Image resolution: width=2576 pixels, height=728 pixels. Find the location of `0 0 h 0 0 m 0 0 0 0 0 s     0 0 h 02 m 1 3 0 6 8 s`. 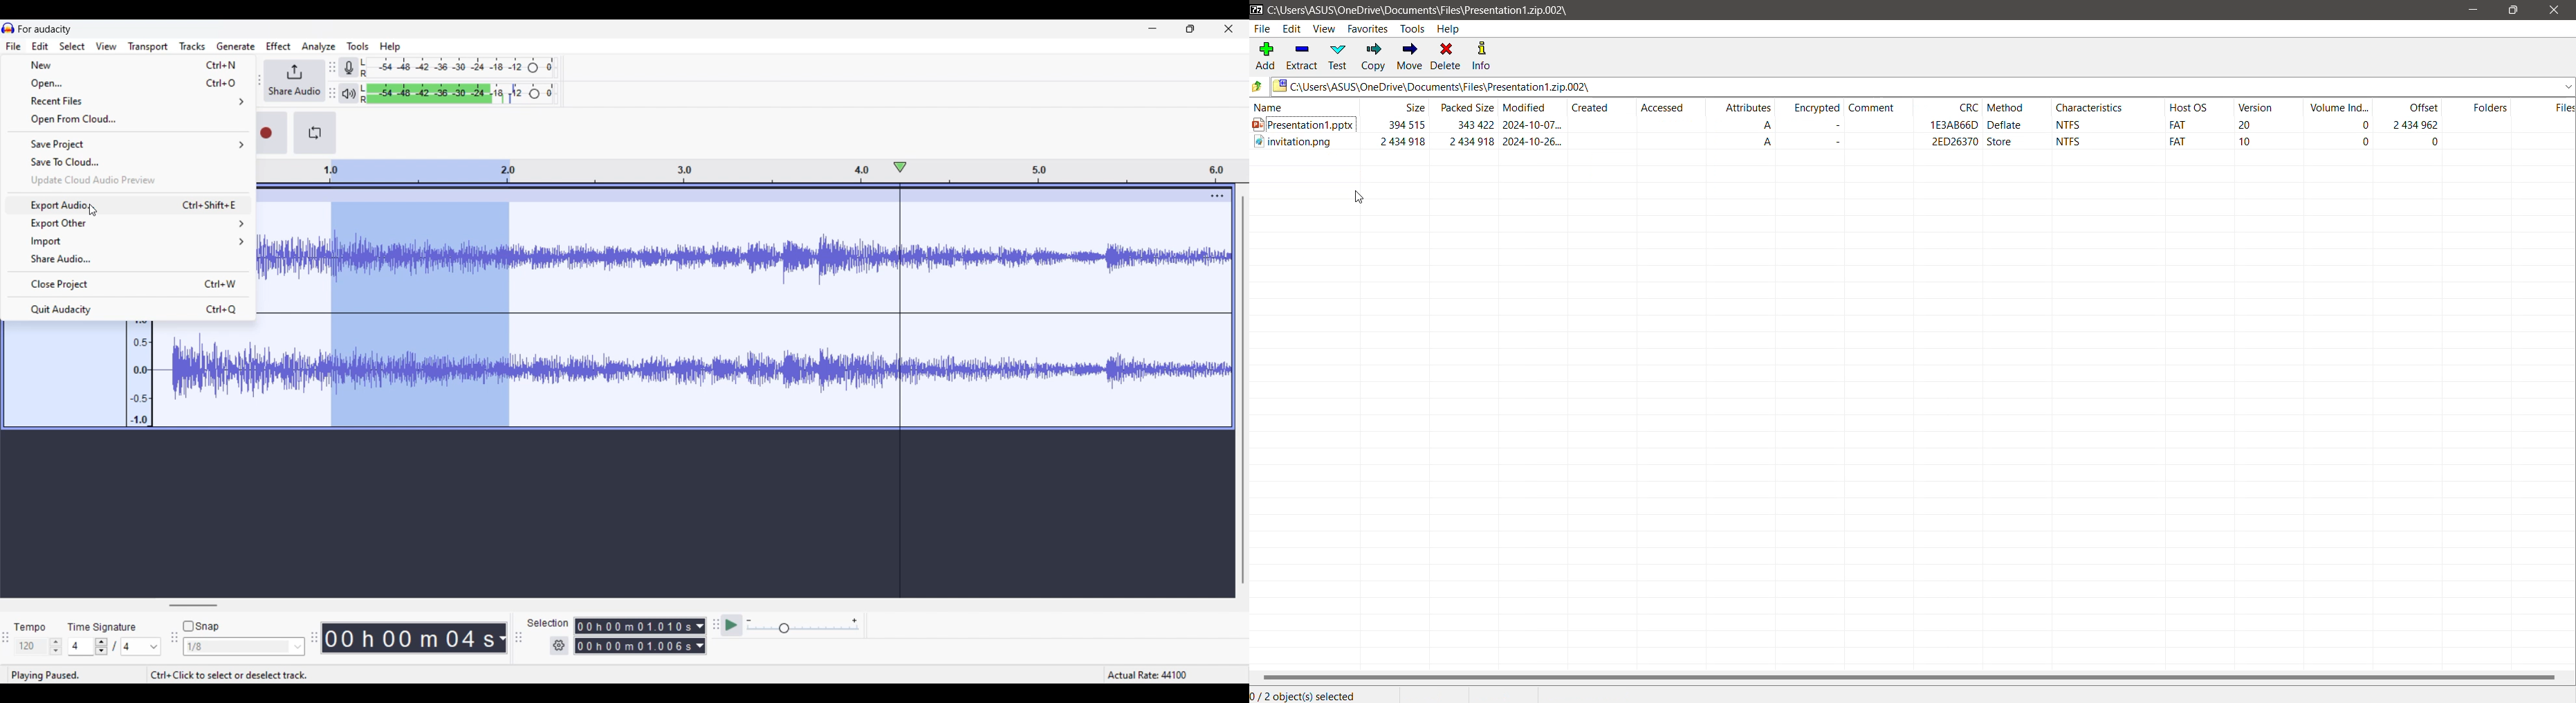

0 0 h 0 0 m 0 0 0 0 0 s     0 0 h 02 m 1 3 0 6 8 s is located at coordinates (634, 636).